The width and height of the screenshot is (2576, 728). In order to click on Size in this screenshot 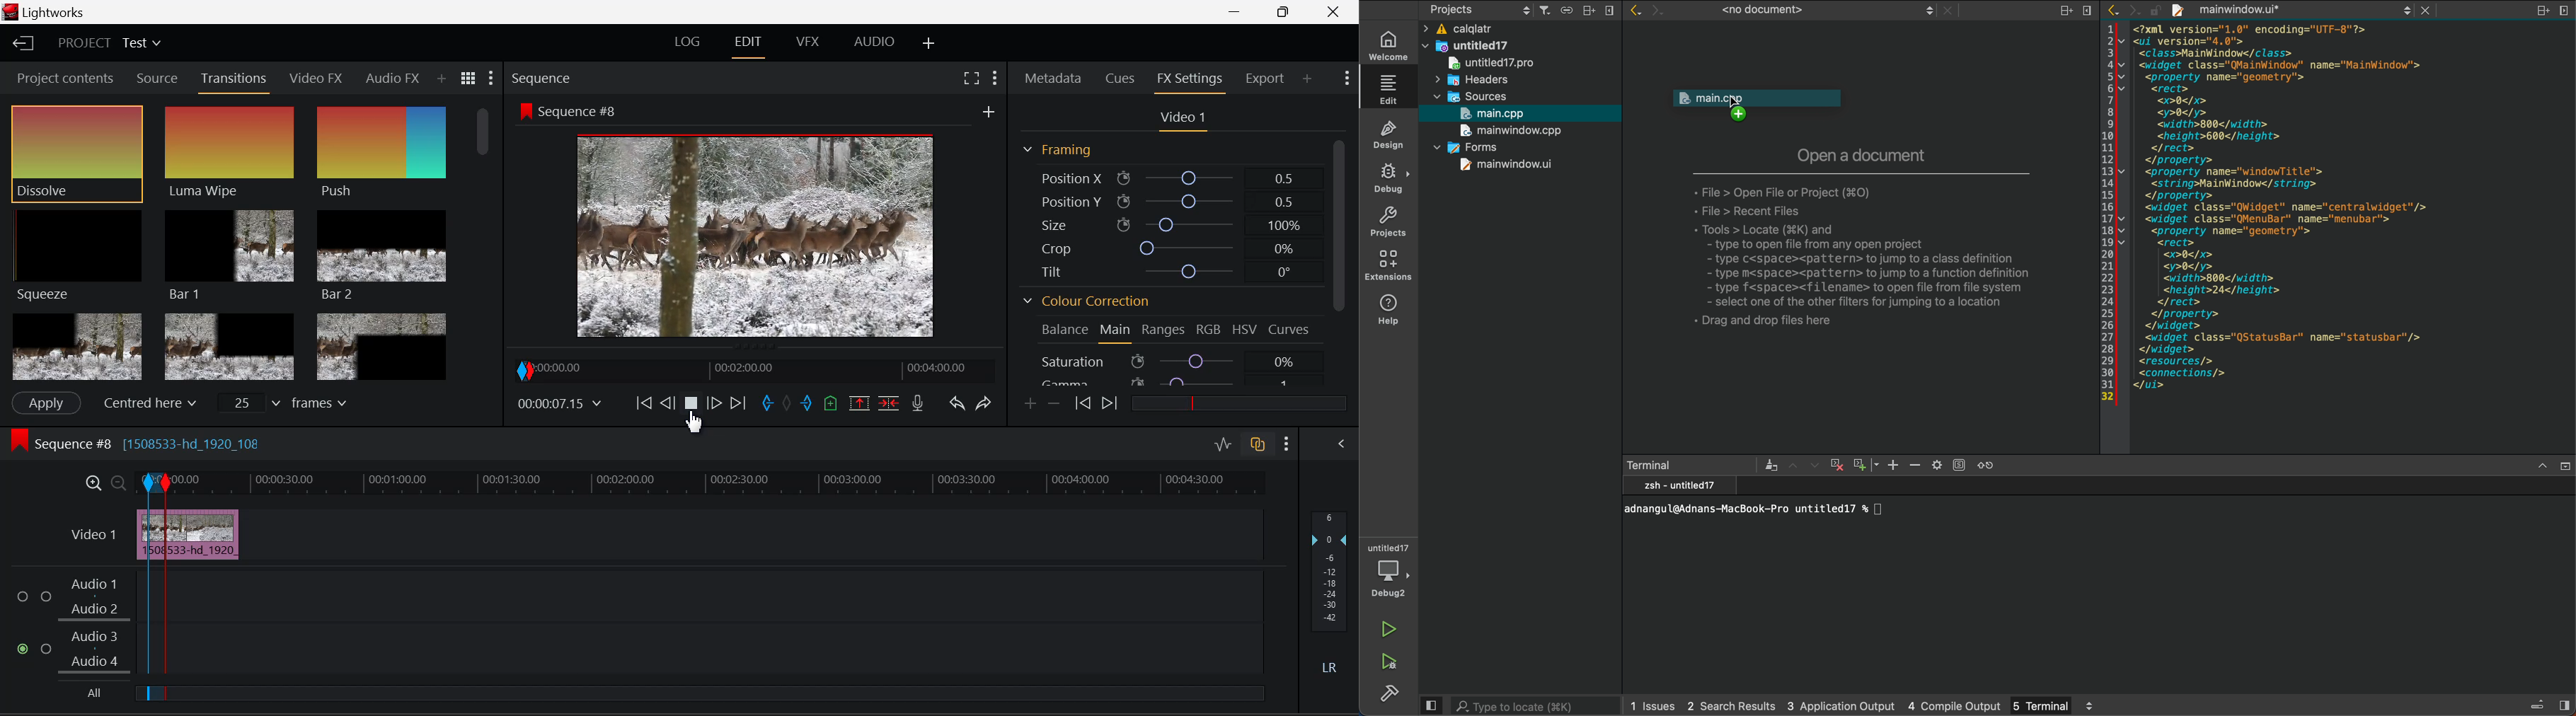, I will do `click(1167, 224)`.